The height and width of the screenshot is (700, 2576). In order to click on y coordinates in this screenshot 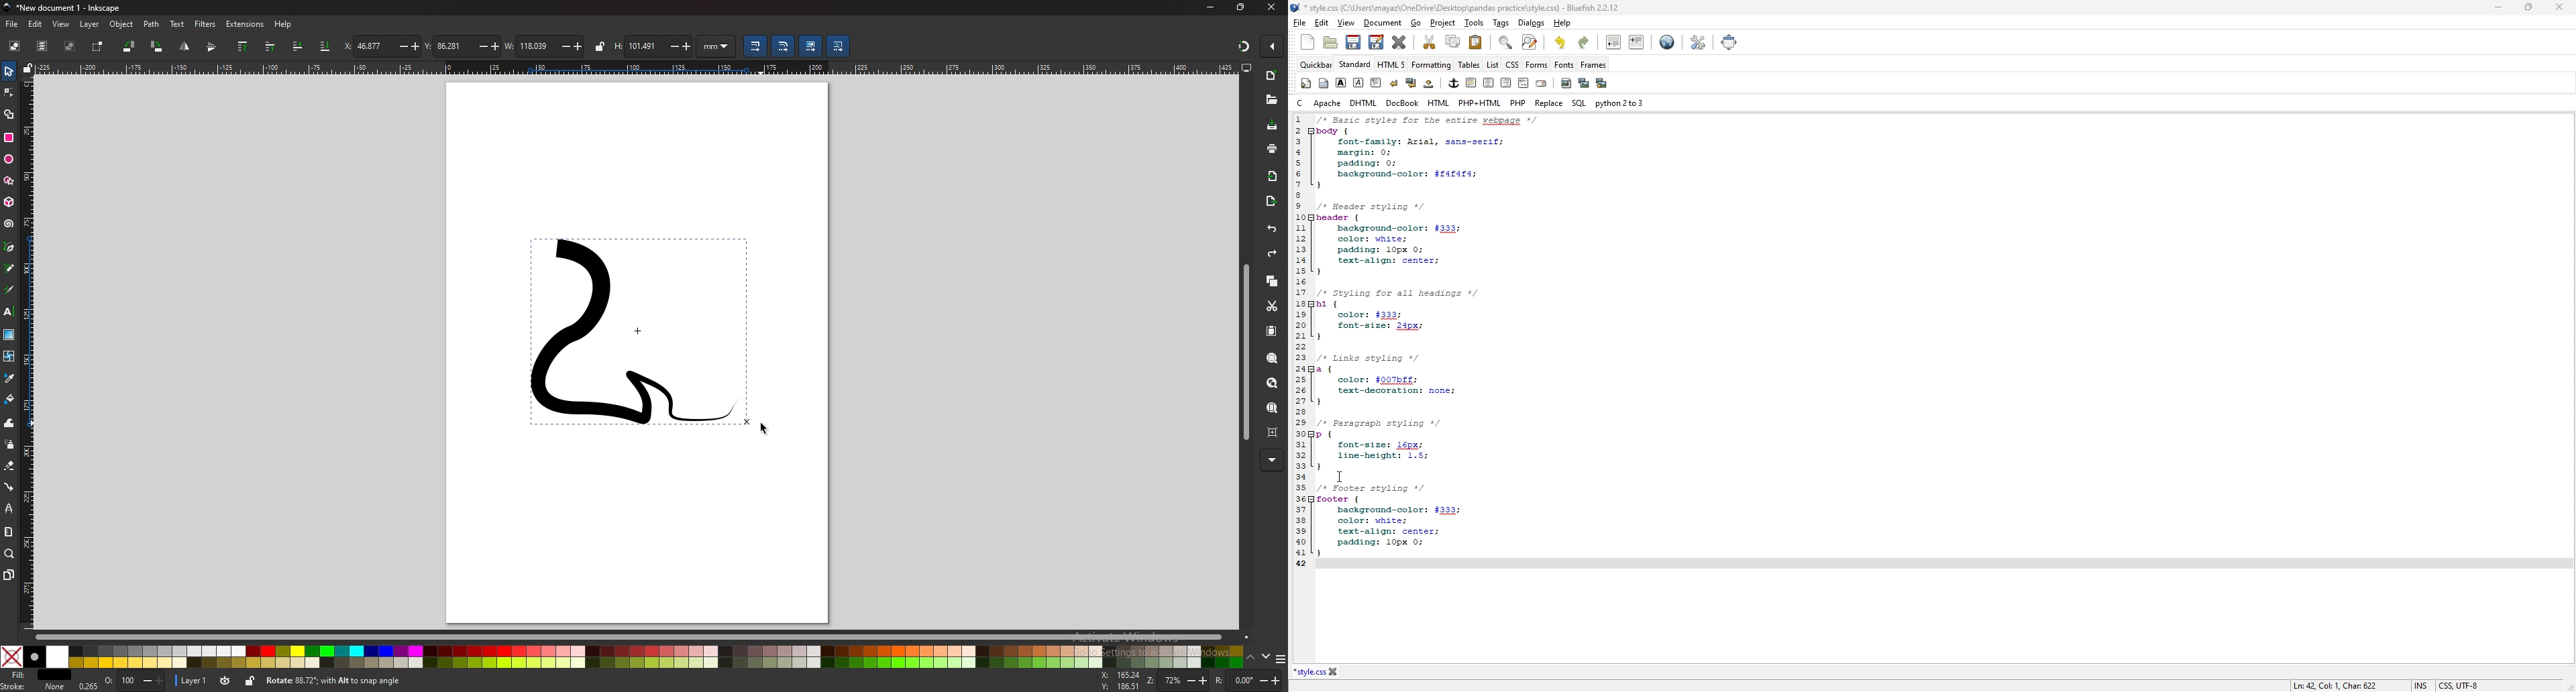, I will do `click(460, 46)`.